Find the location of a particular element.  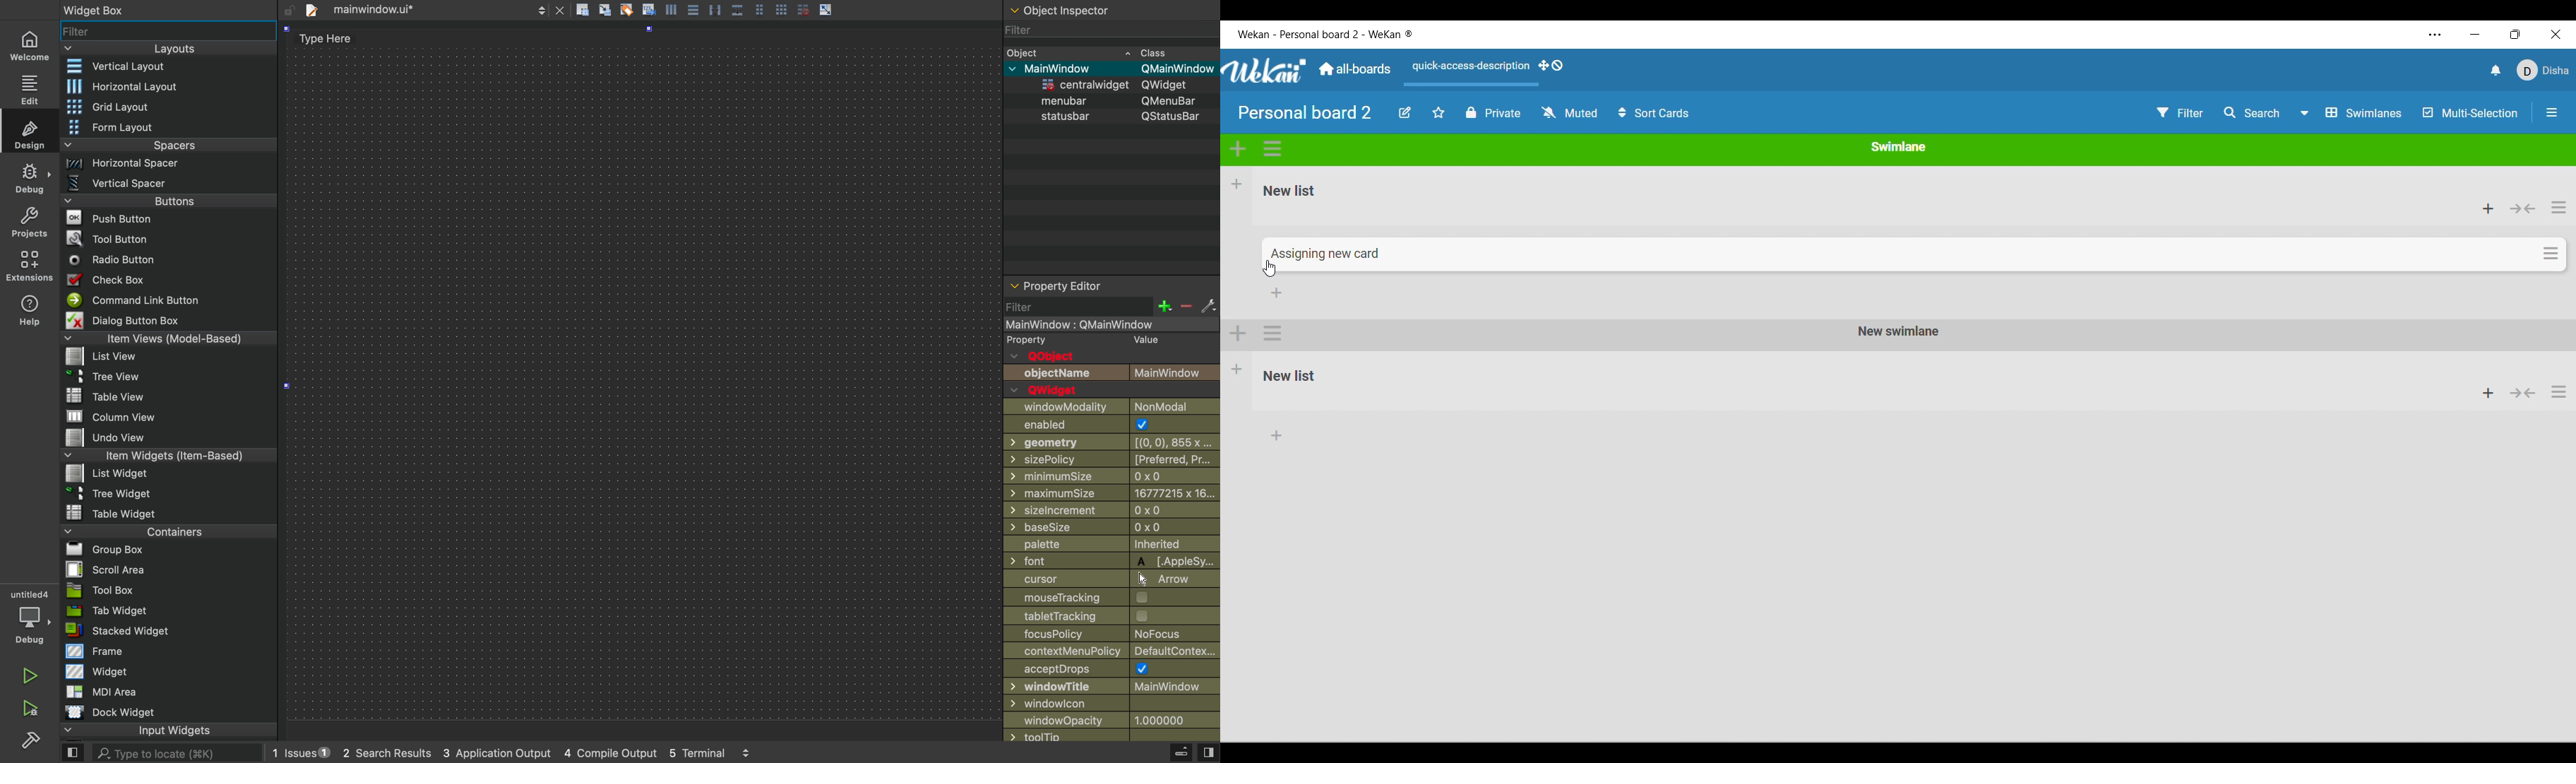

arrow is located at coordinates (827, 9).